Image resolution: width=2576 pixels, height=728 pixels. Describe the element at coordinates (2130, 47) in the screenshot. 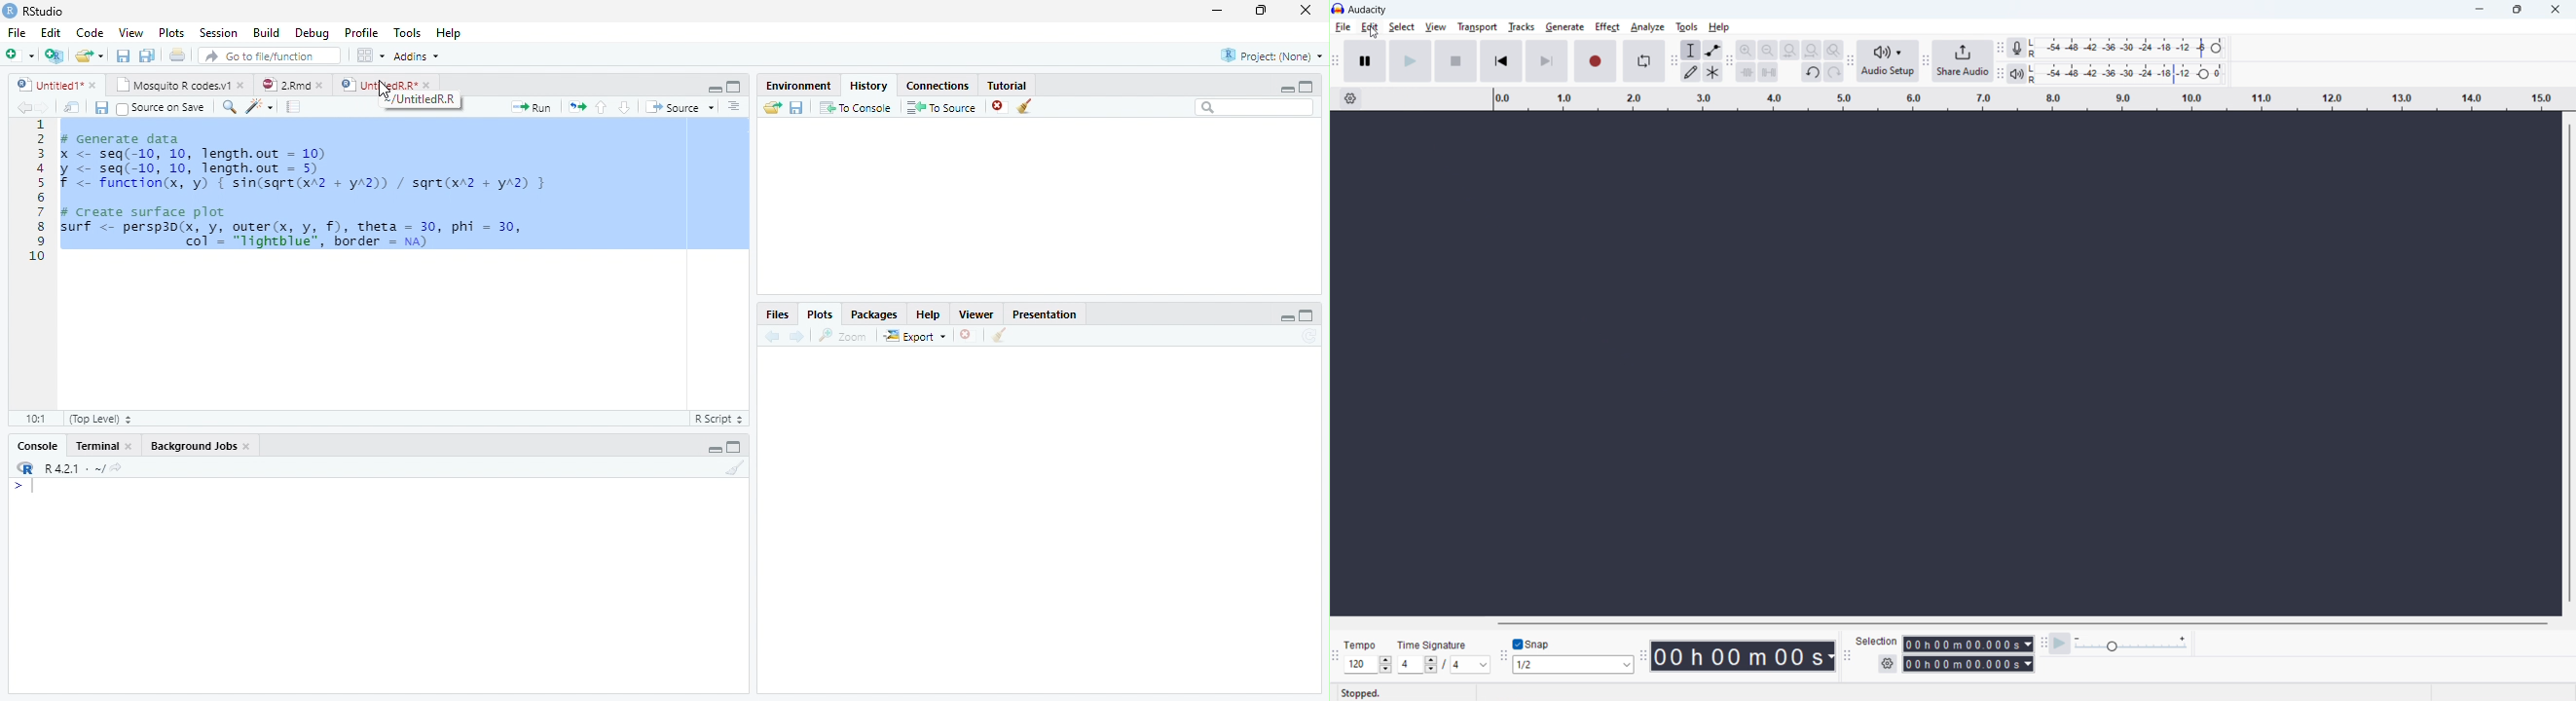

I see `recording level` at that location.